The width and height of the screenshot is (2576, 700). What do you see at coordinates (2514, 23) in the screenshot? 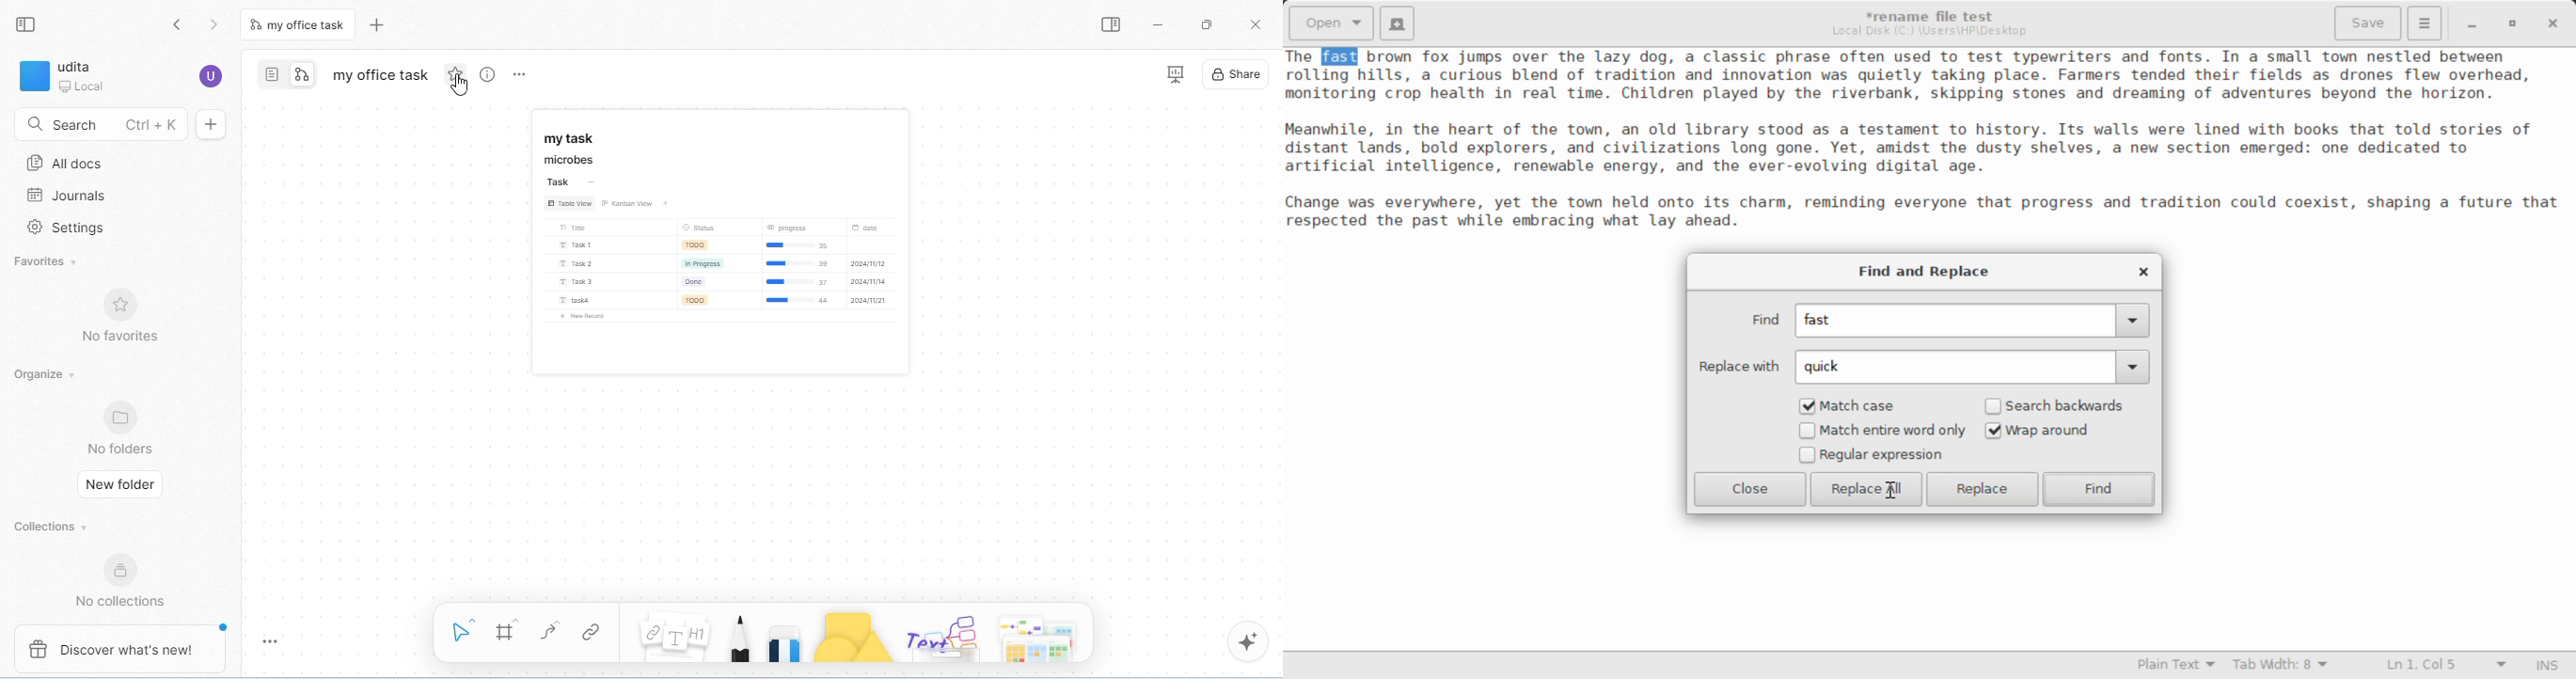
I see `Minimize` at bounding box center [2514, 23].